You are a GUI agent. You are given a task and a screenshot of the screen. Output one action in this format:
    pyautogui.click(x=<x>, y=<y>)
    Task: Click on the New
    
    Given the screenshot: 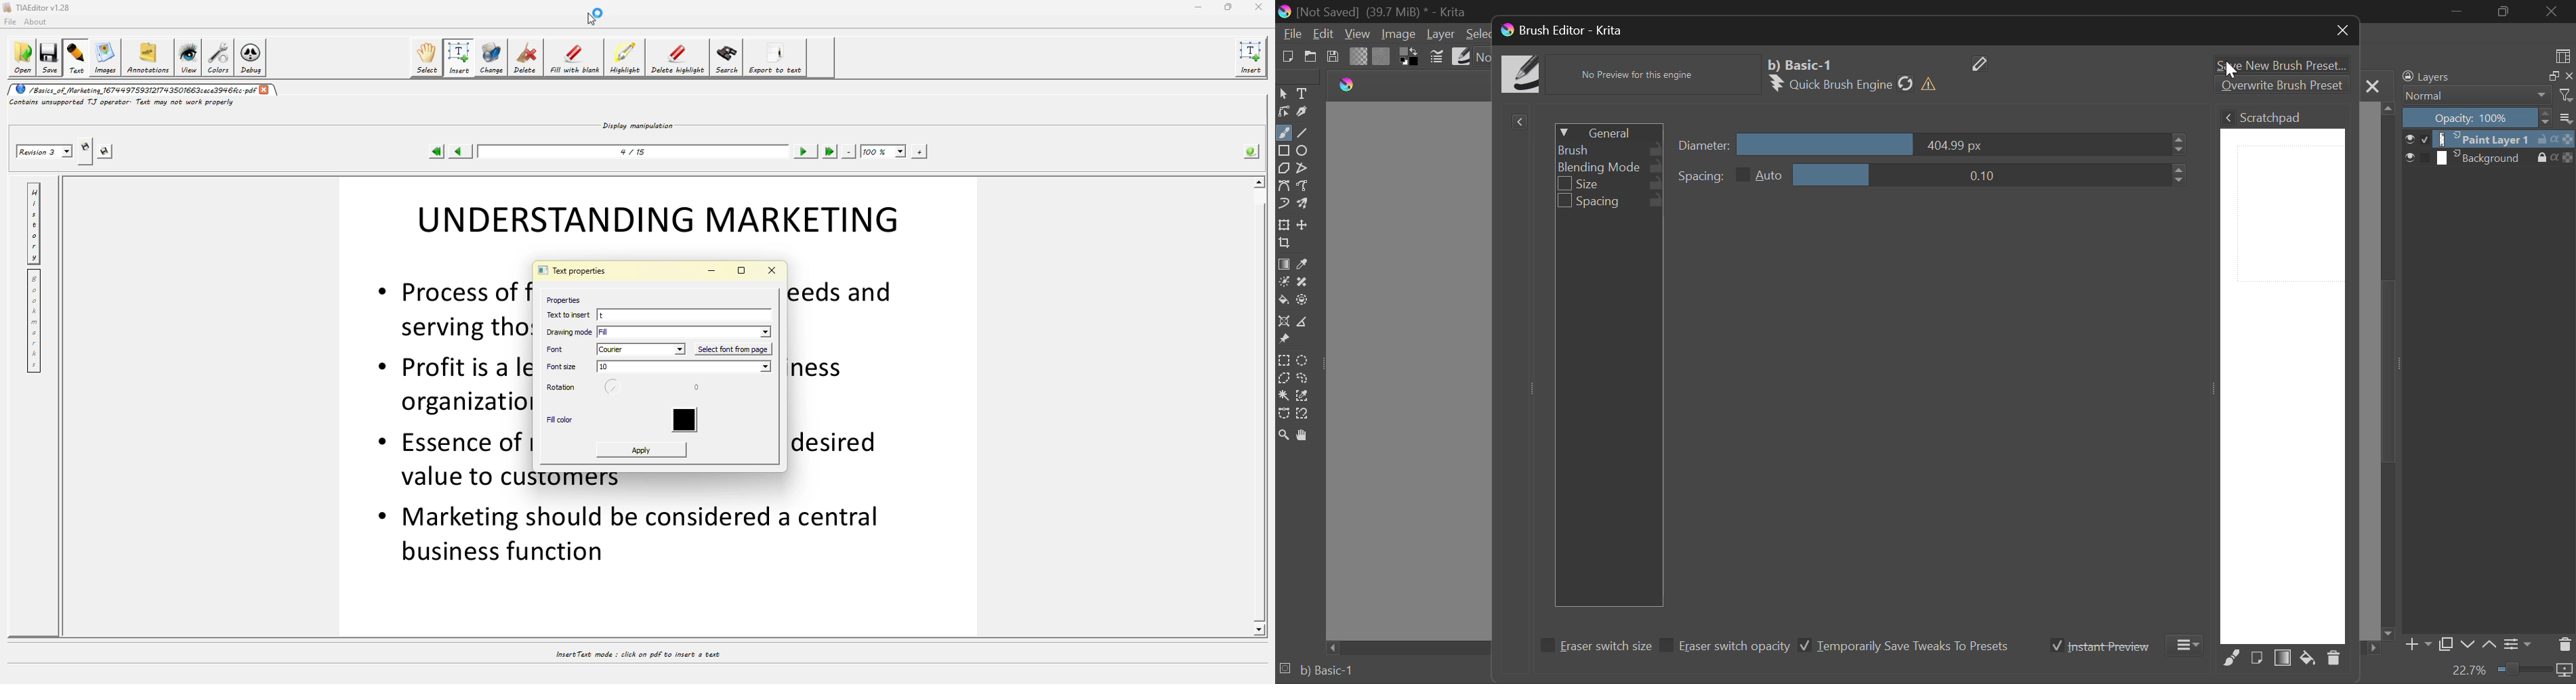 What is the action you would take?
    pyautogui.click(x=1287, y=56)
    